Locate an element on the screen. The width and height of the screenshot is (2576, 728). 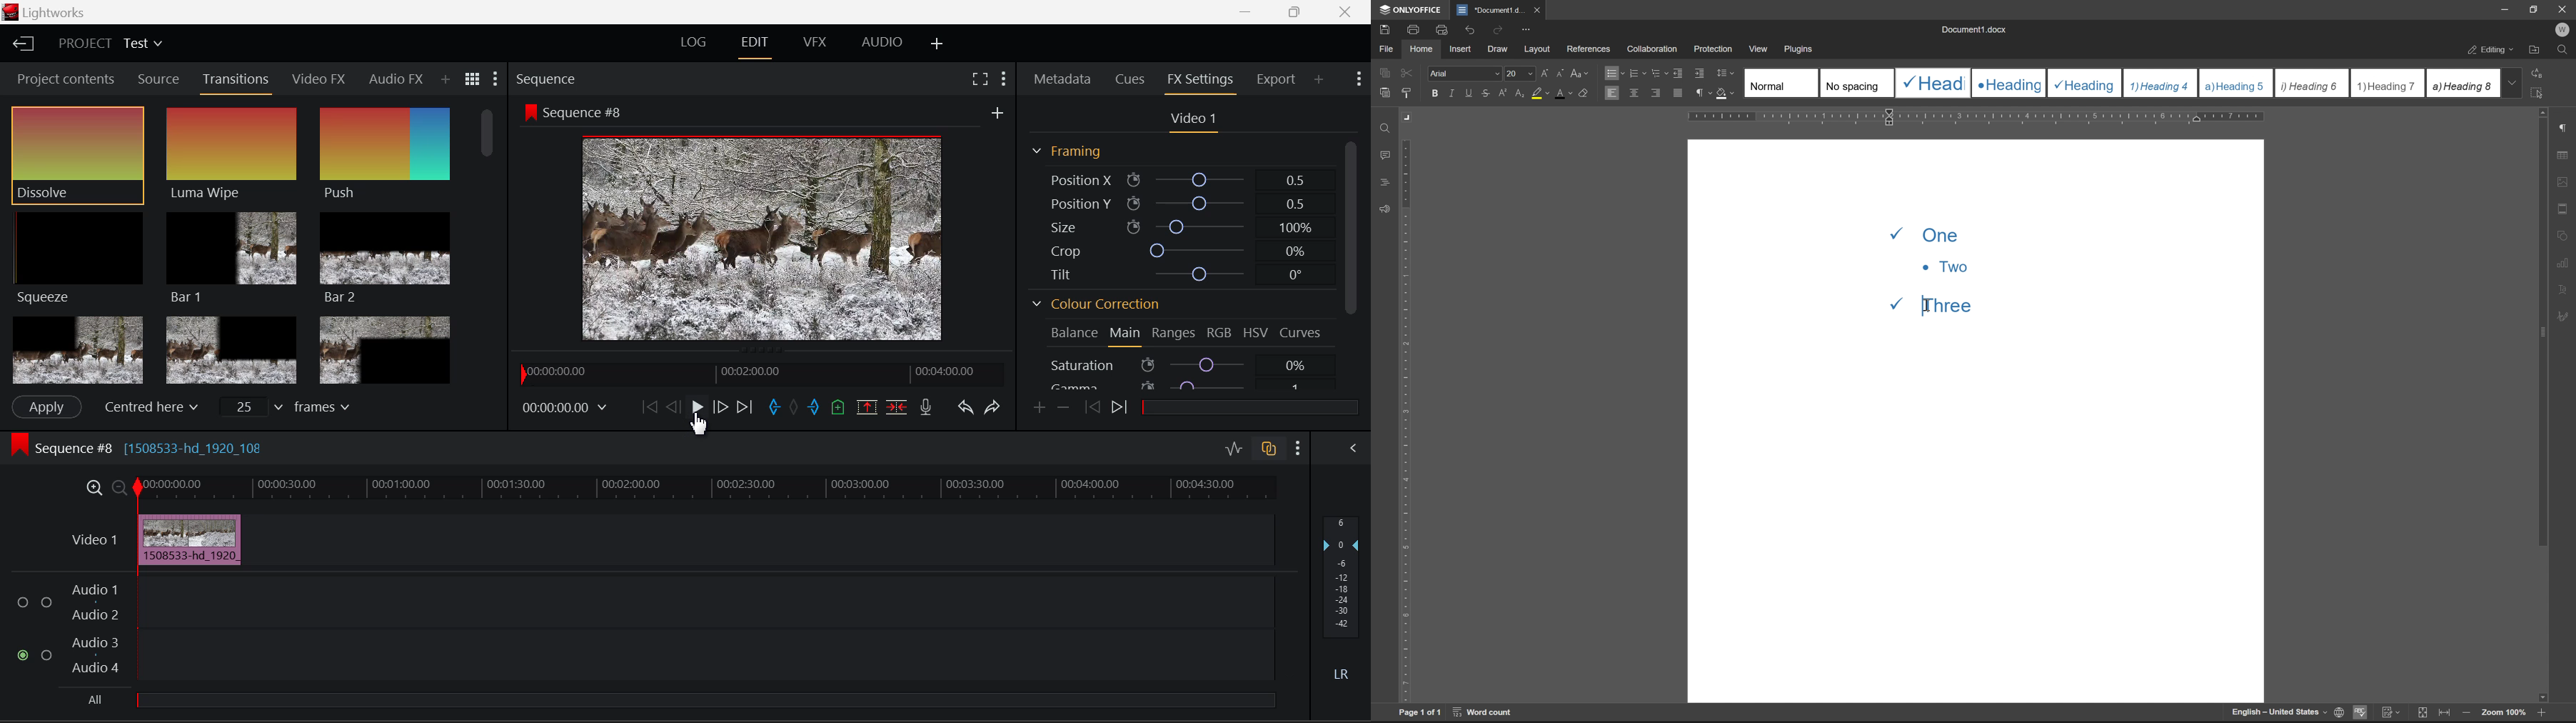
align right is located at coordinates (1657, 92).